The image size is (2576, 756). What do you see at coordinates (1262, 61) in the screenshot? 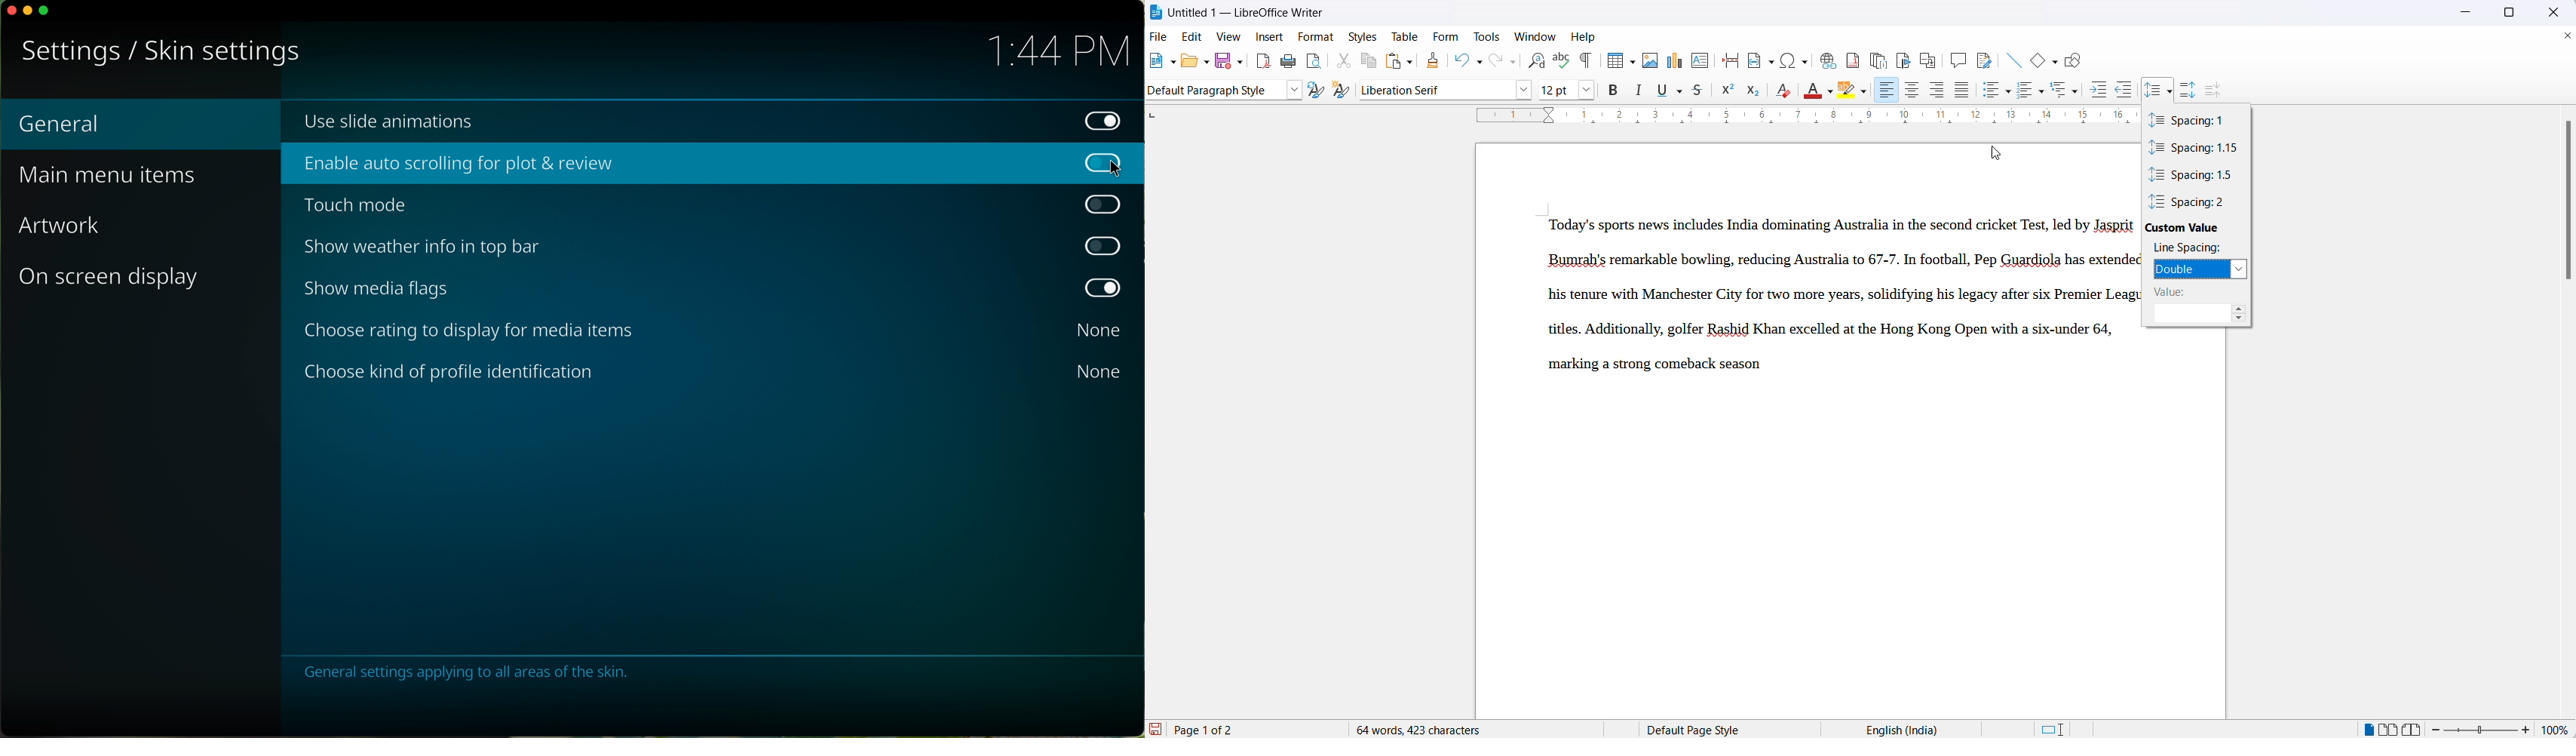
I see `export as pdf` at bounding box center [1262, 61].